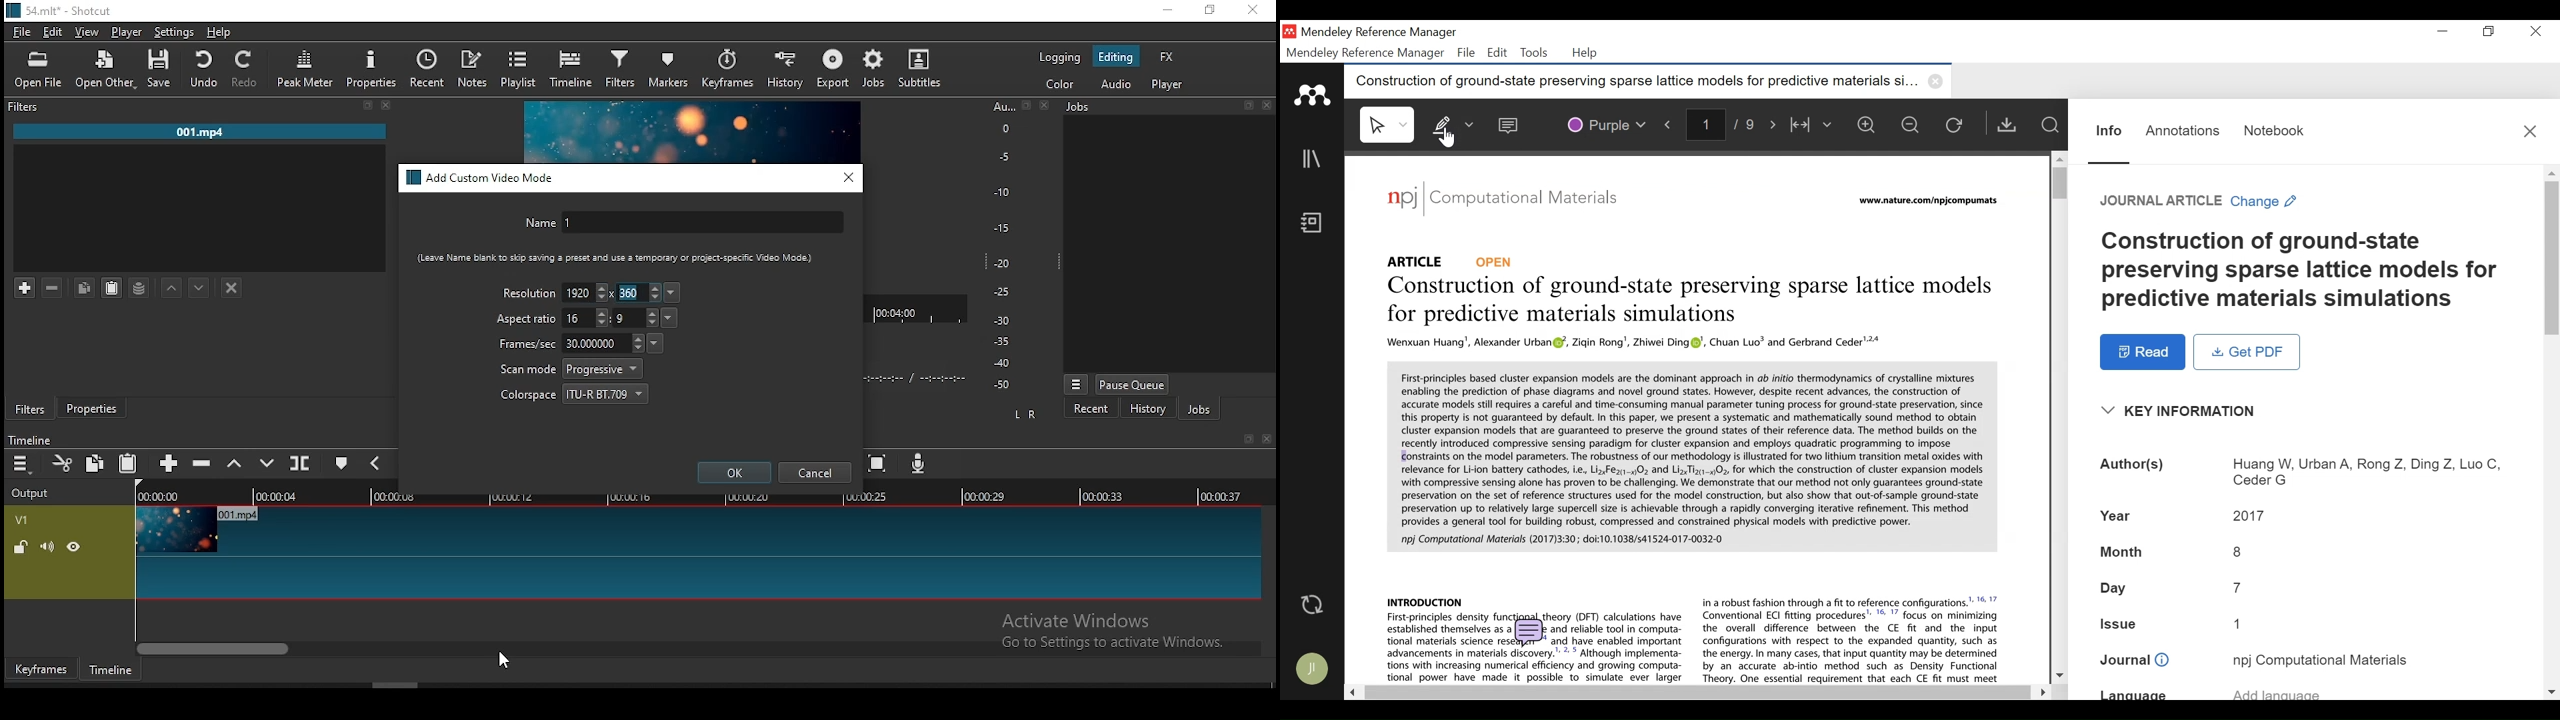 This screenshot has height=728, width=2576. Describe the element at coordinates (2133, 466) in the screenshot. I see `Authors` at that location.